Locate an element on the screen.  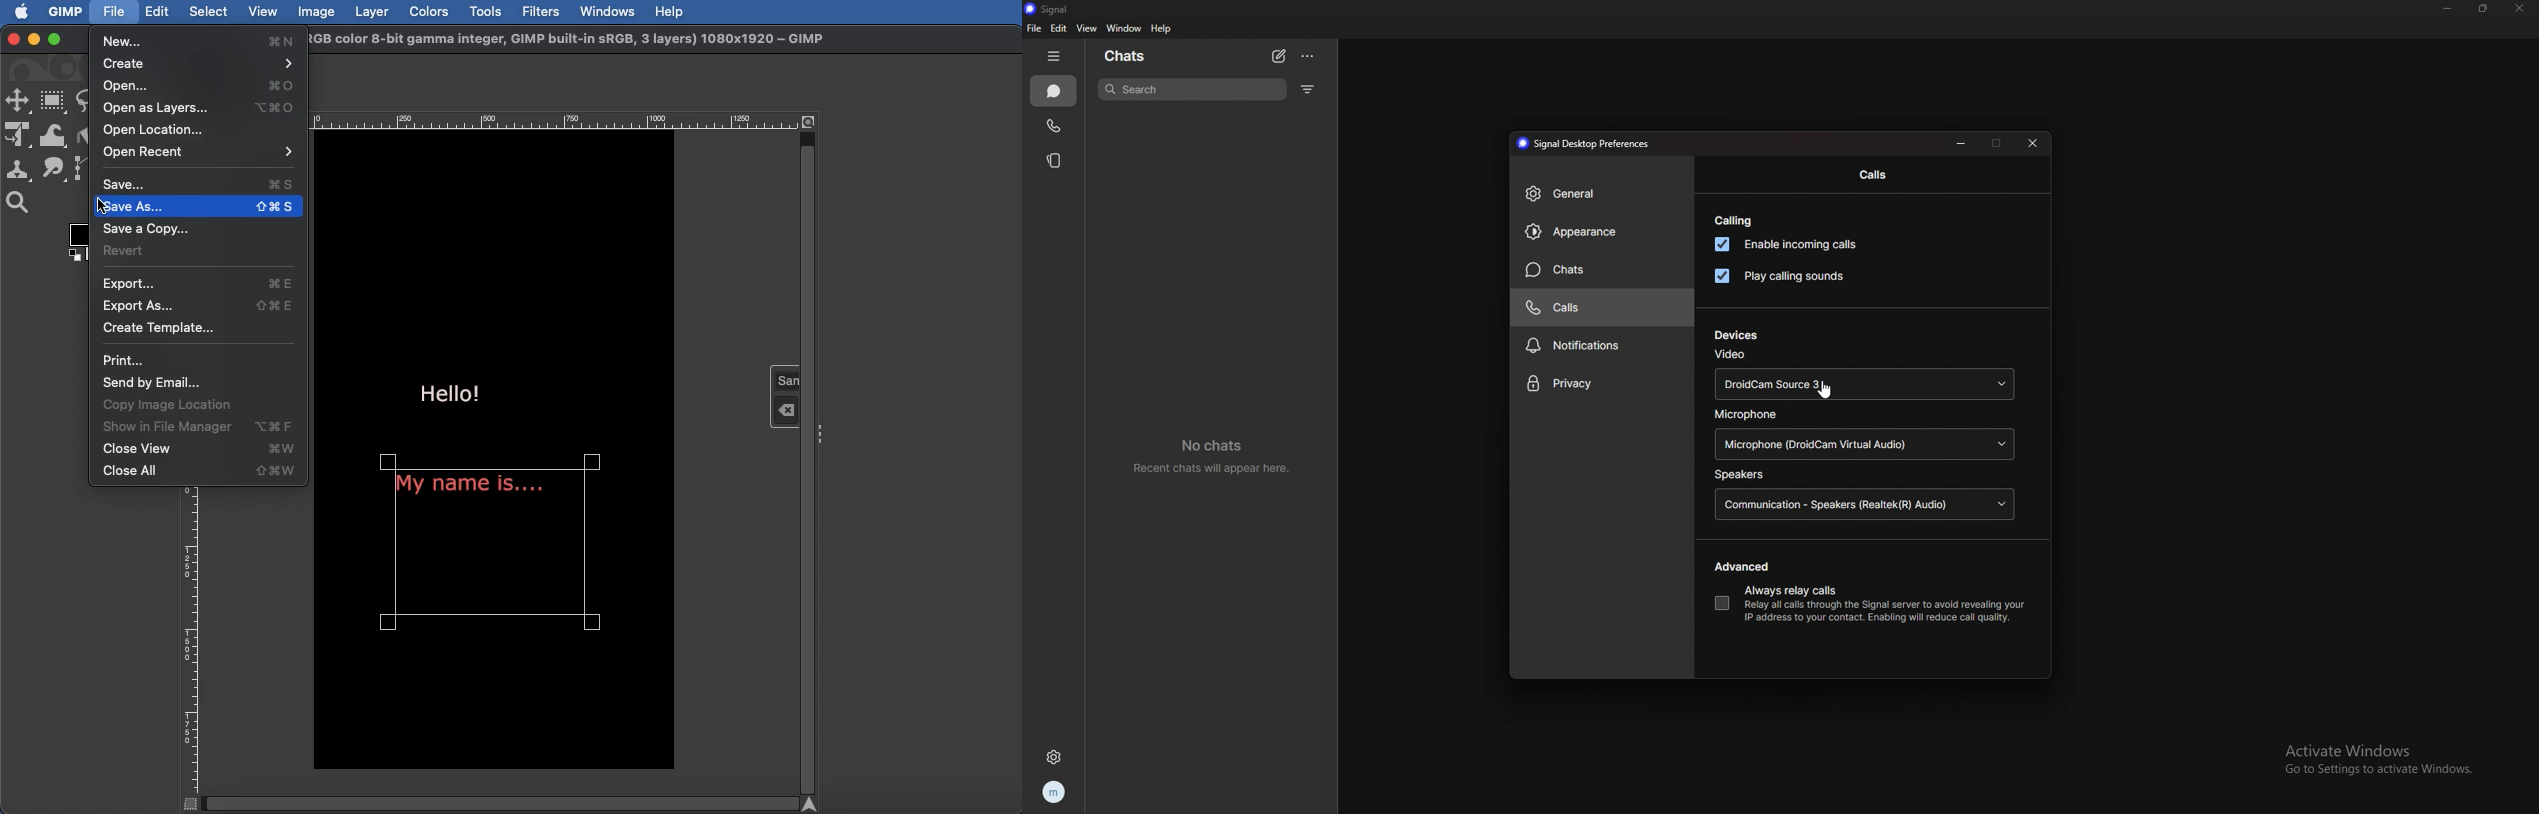
devices is located at coordinates (1736, 335).